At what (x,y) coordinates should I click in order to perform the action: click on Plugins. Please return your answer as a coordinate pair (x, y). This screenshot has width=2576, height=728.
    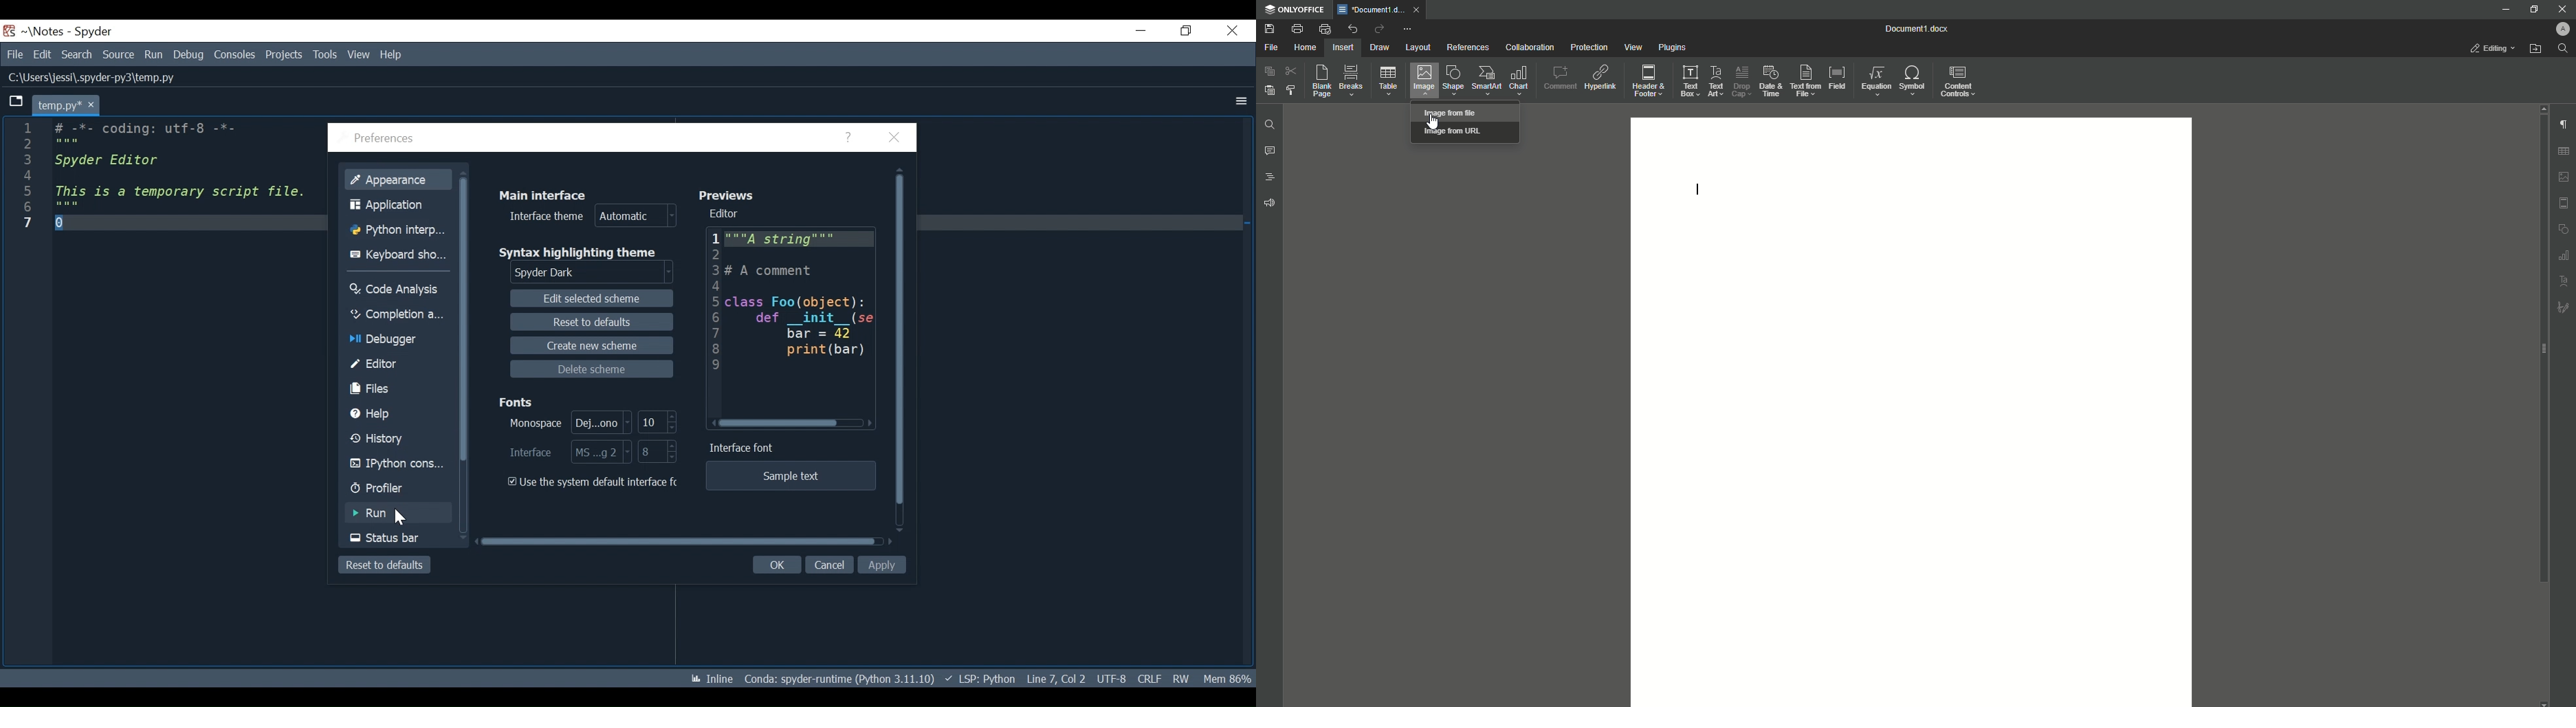
    Looking at the image, I should click on (1673, 49).